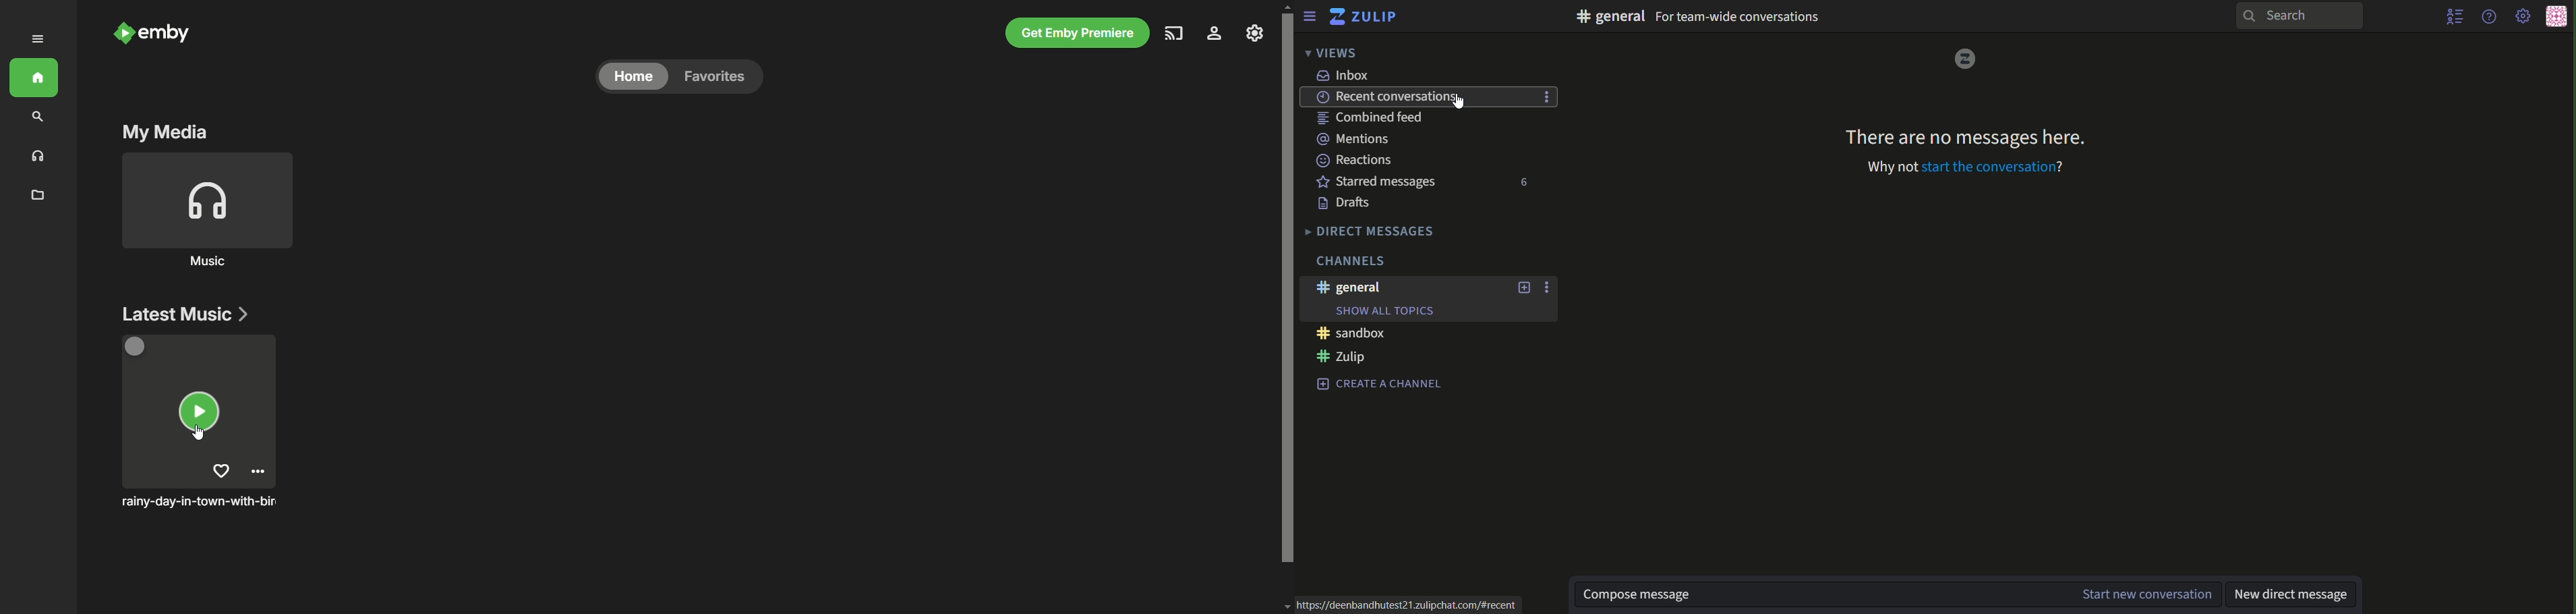 The height and width of the screenshot is (616, 2576). What do you see at coordinates (1355, 140) in the screenshot?
I see `text` at bounding box center [1355, 140].